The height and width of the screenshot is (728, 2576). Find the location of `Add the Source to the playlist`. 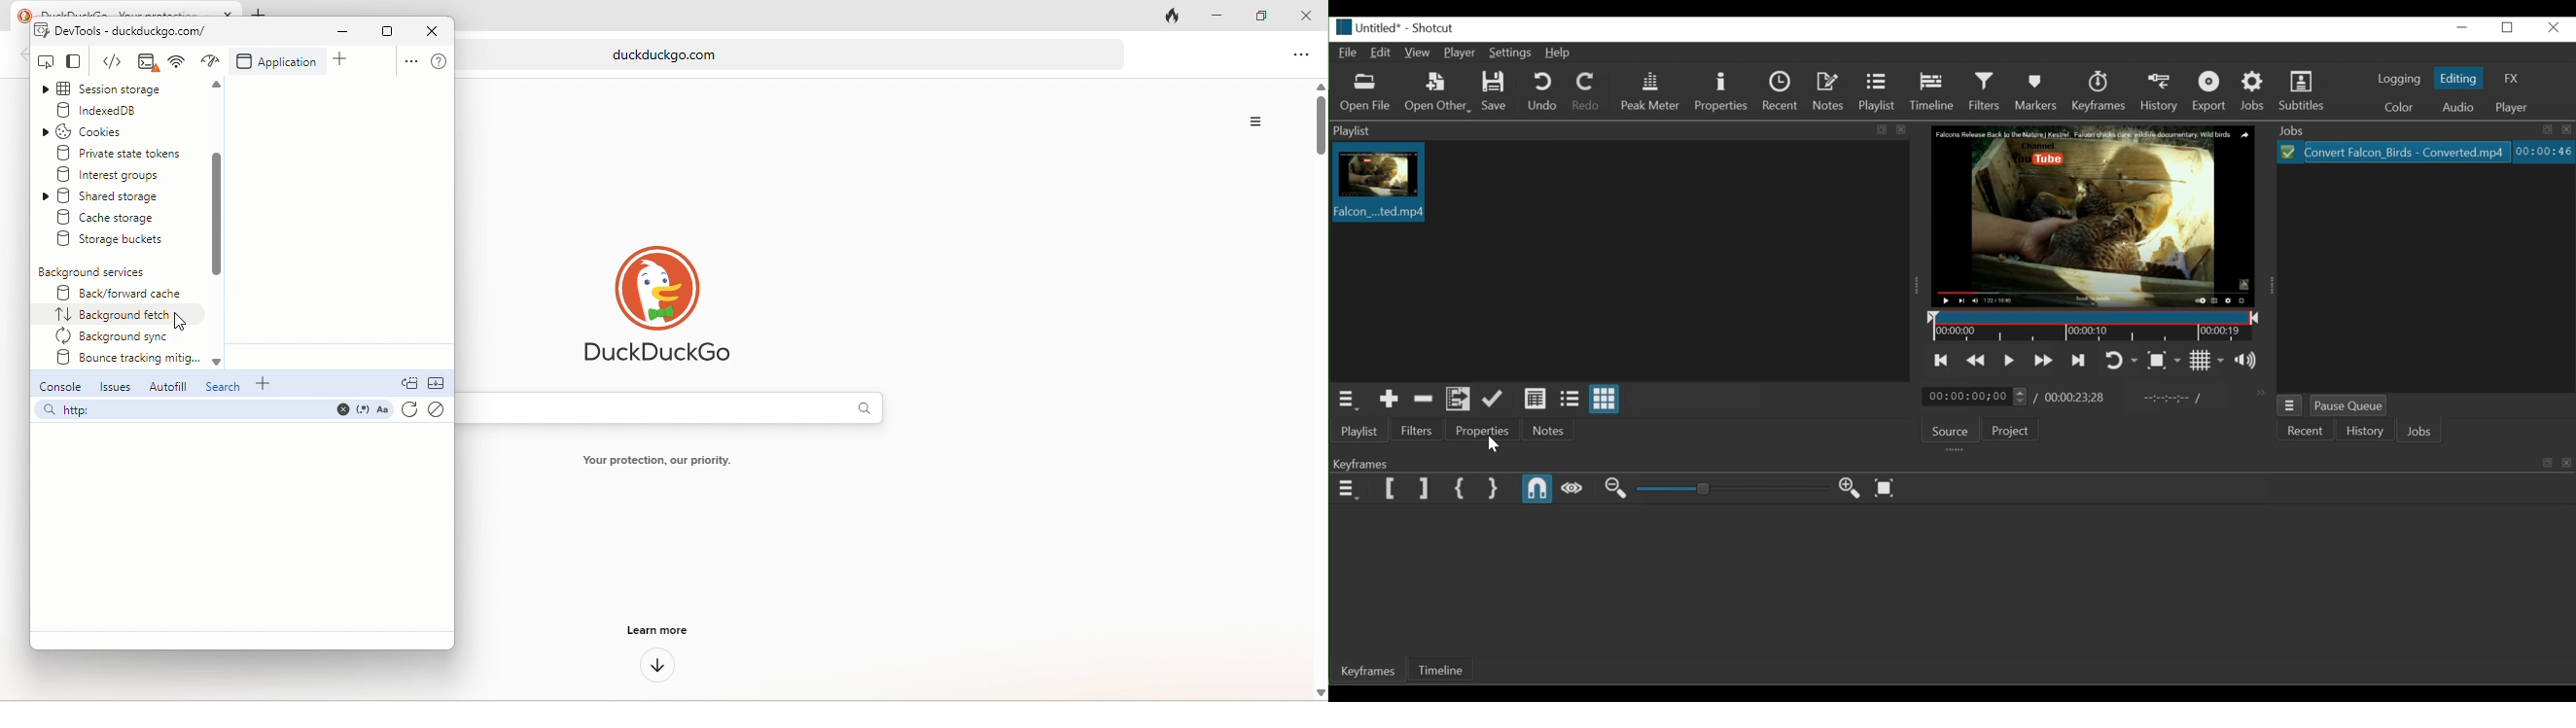

Add the Source to the playlist is located at coordinates (1388, 399).